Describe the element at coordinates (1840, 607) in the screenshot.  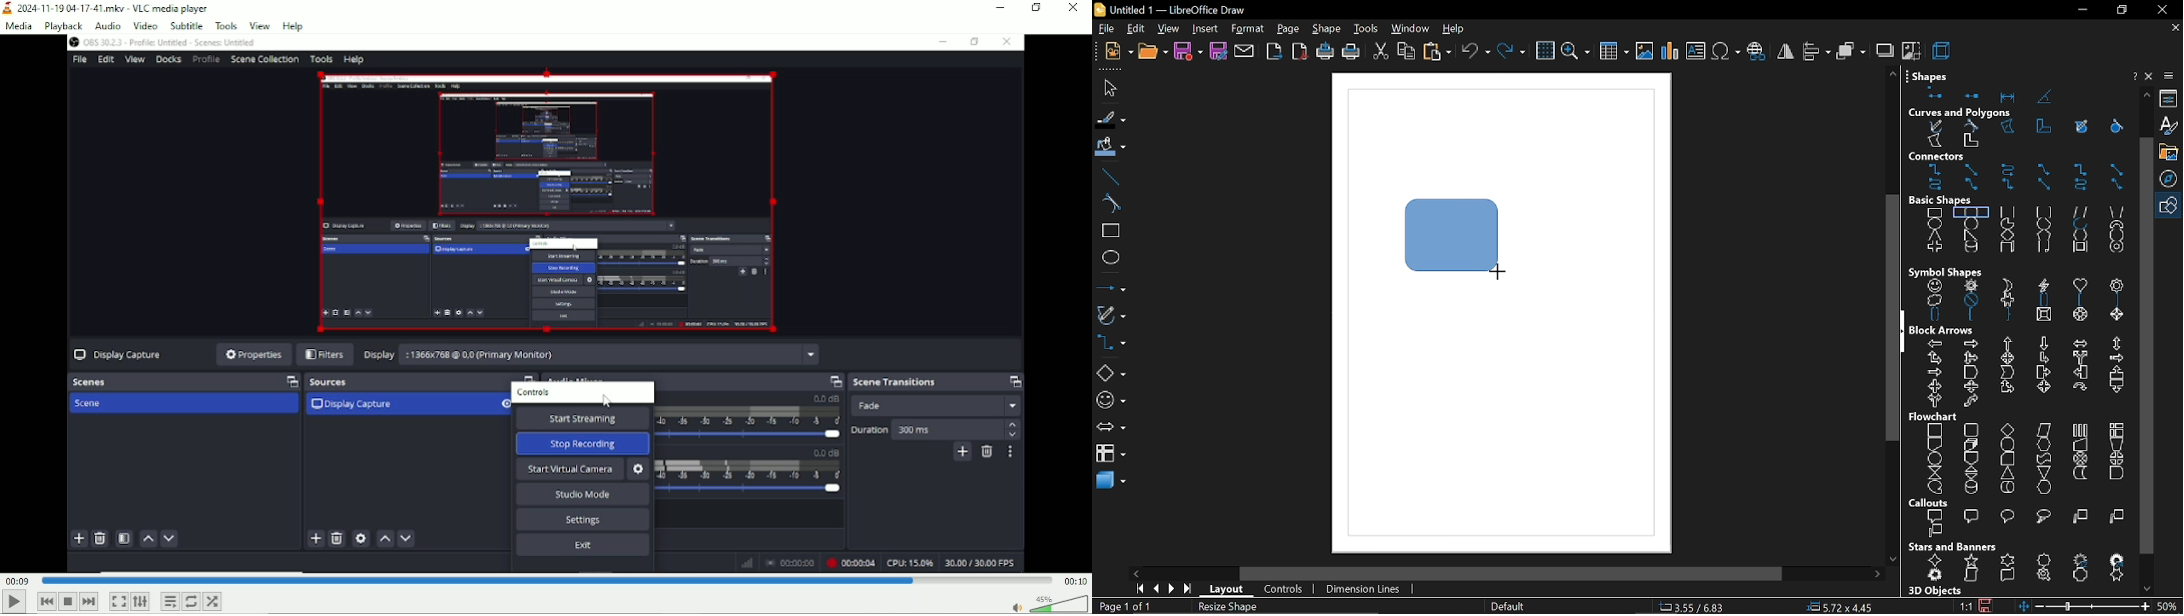
I see `position` at that location.